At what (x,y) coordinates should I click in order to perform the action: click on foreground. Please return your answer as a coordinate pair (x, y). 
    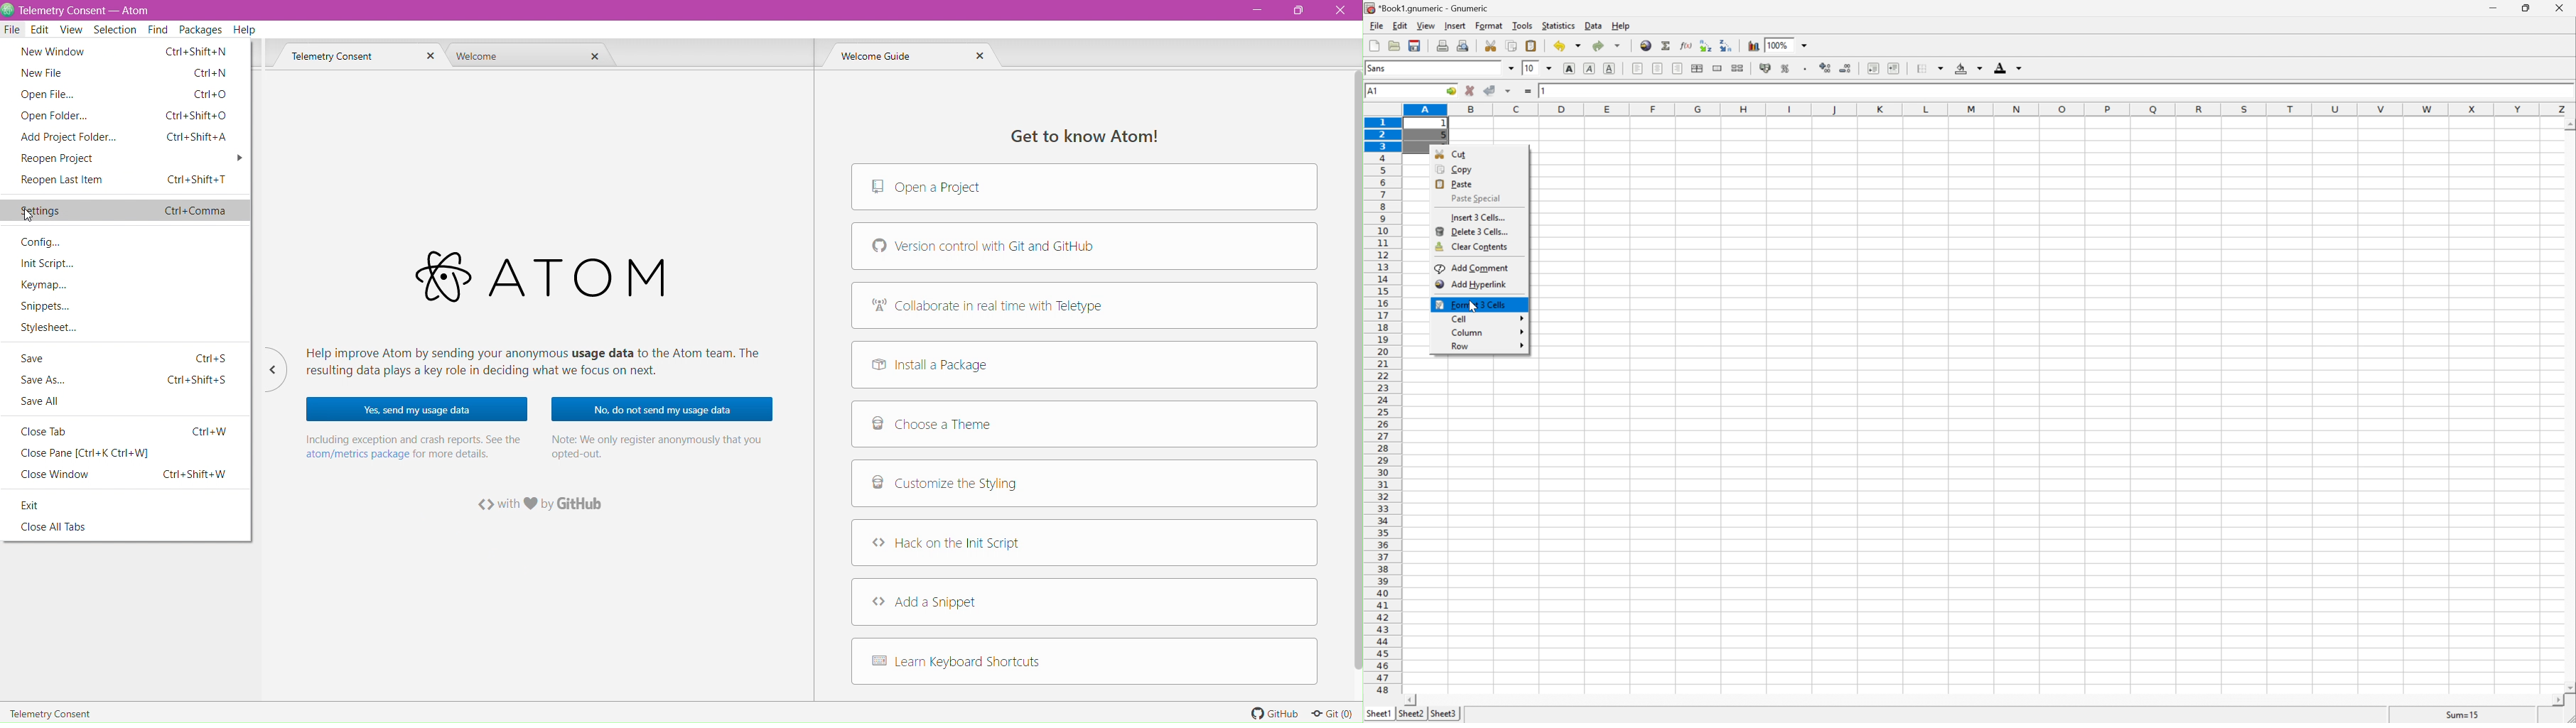
    Looking at the image, I should click on (2007, 66).